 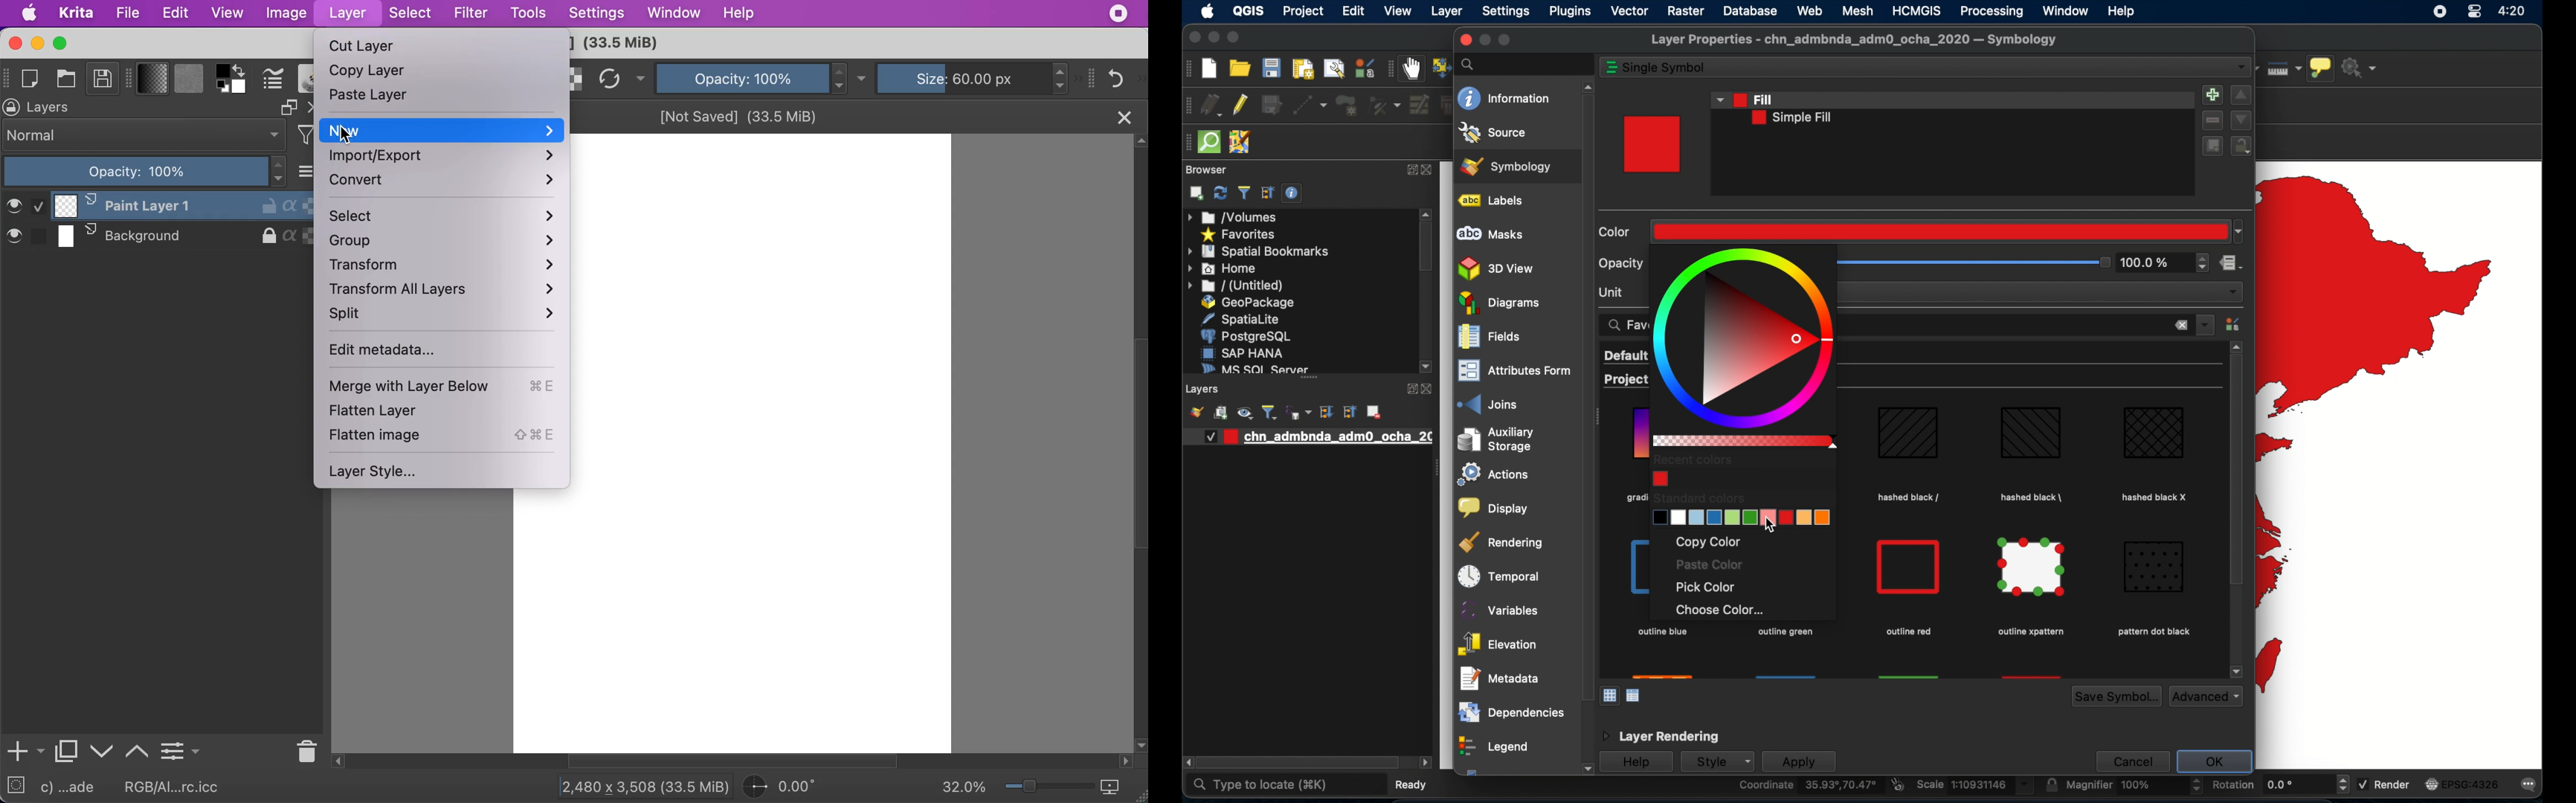 I want to click on red, so click(x=1661, y=478).